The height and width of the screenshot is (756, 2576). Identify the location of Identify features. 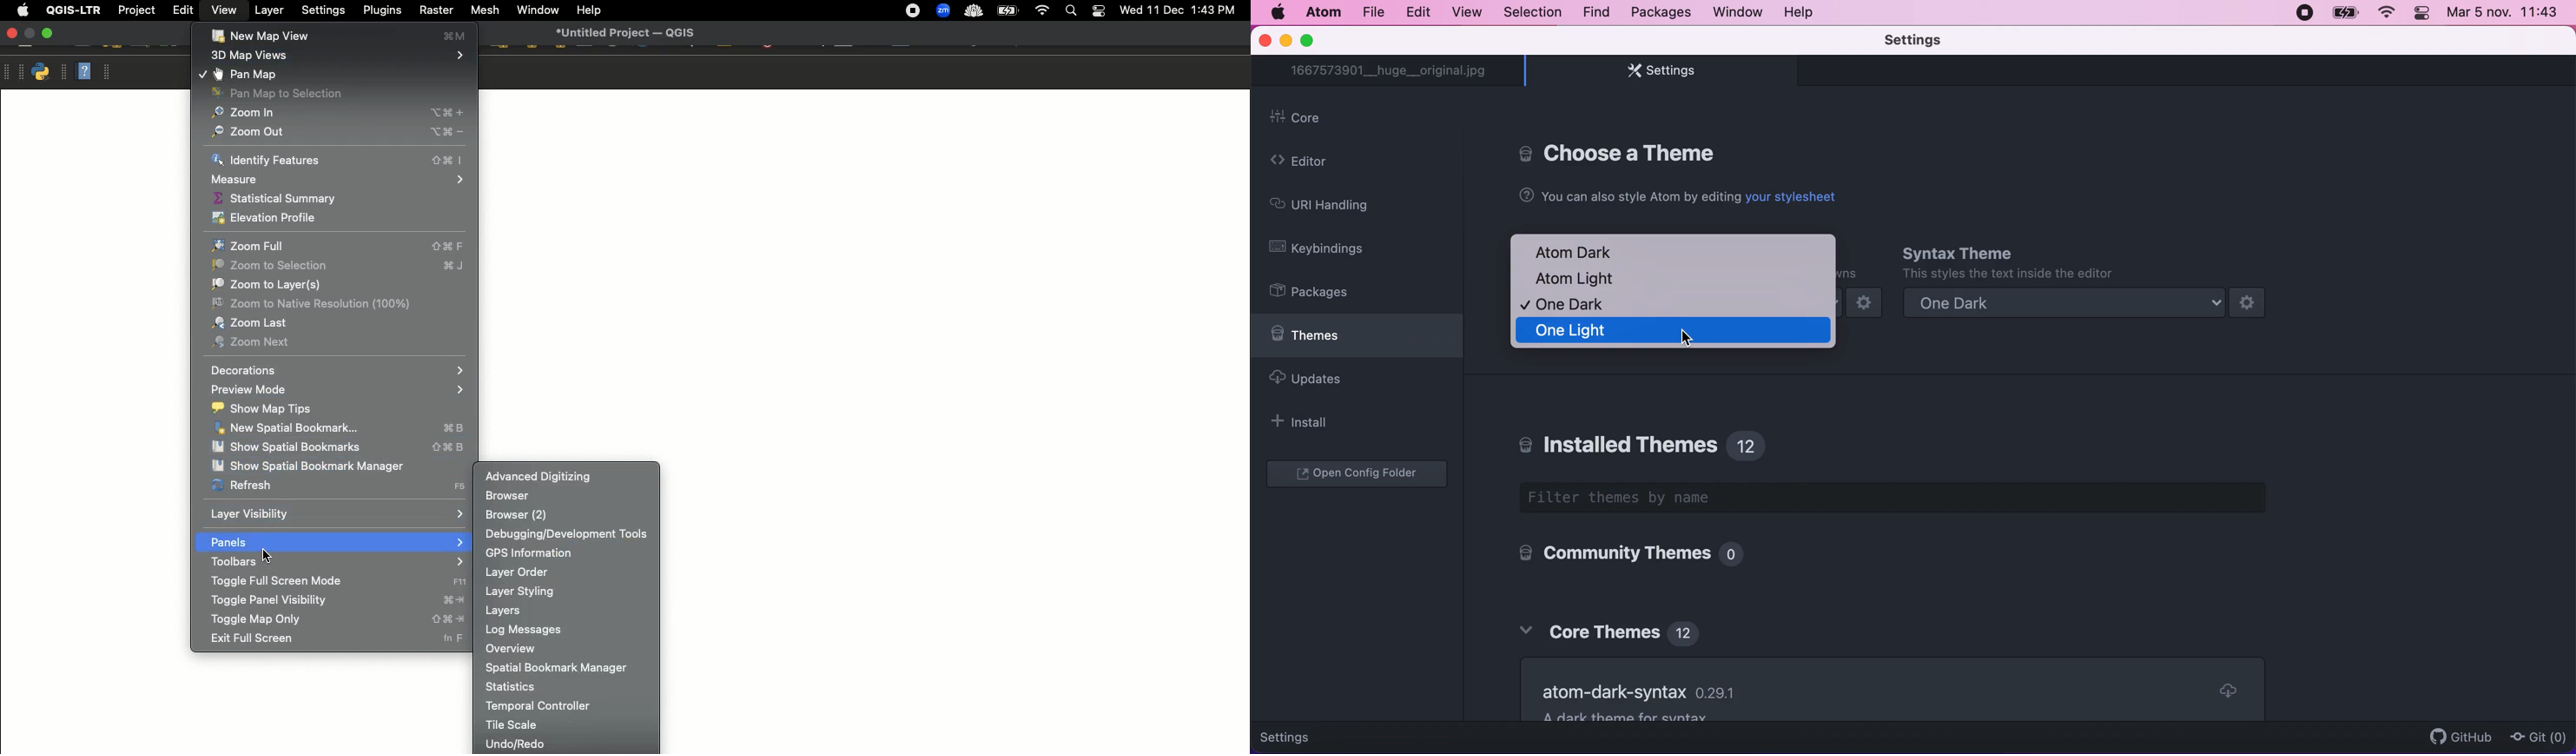
(337, 160).